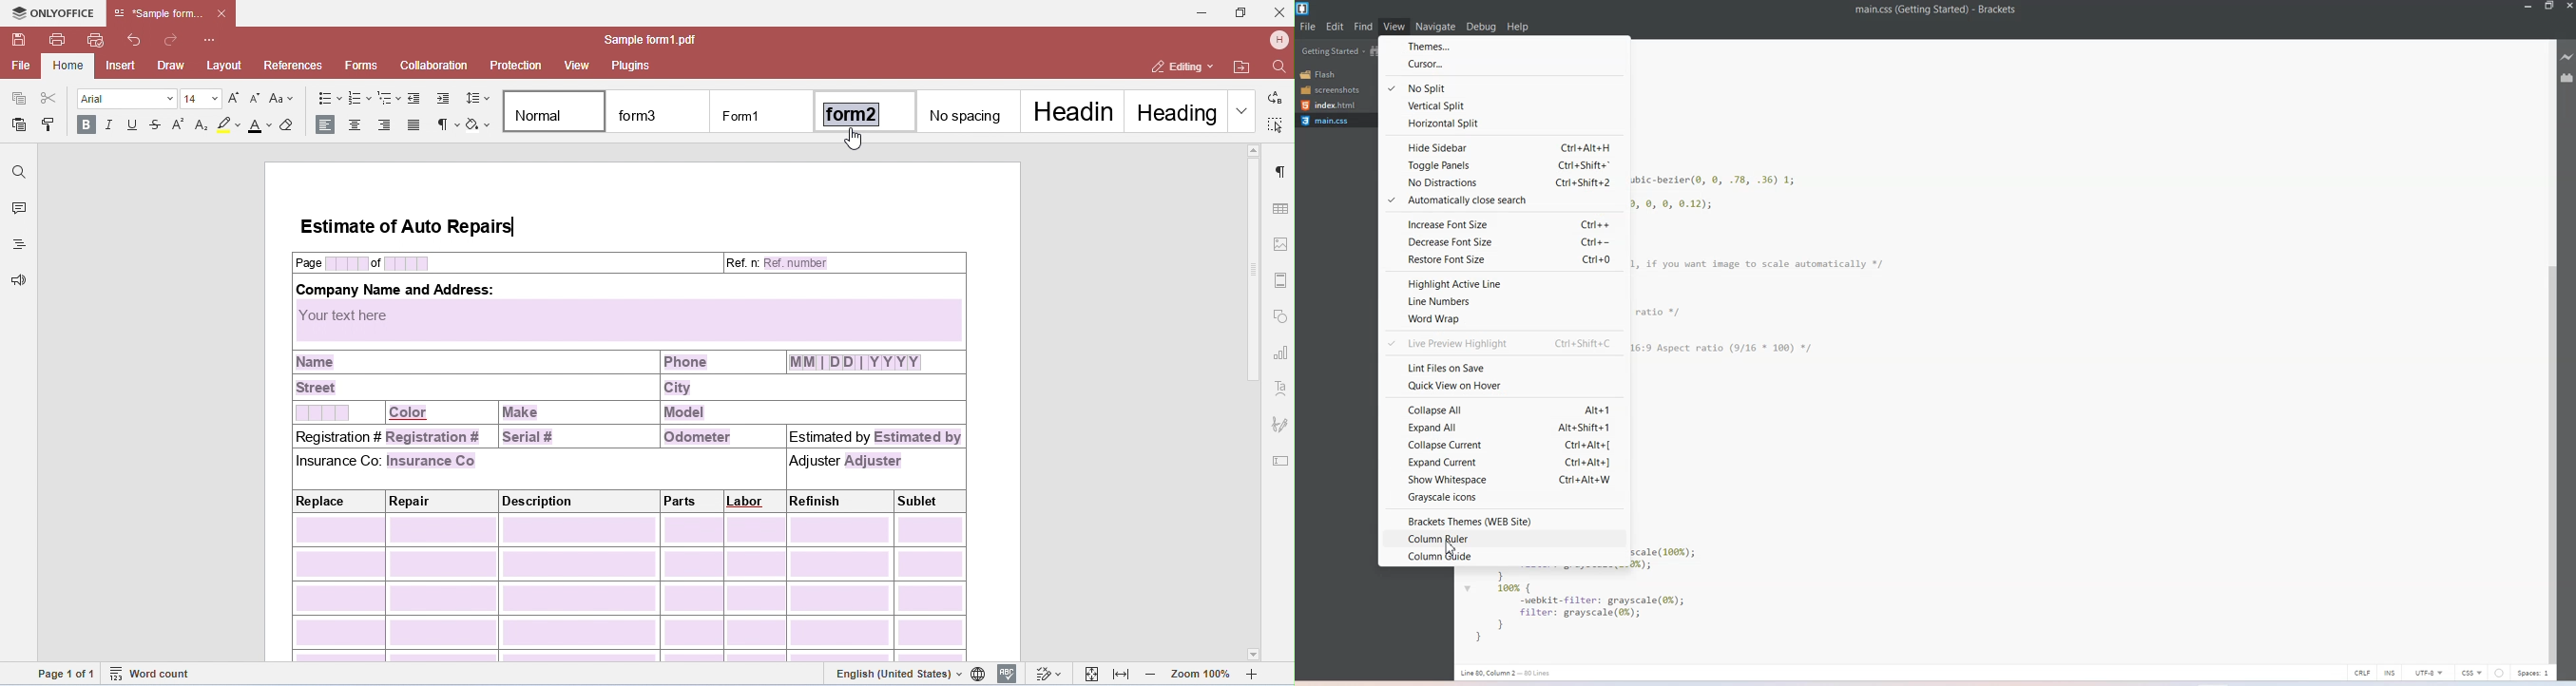  Describe the element at coordinates (1363, 26) in the screenshot. I see `Find` at that location.